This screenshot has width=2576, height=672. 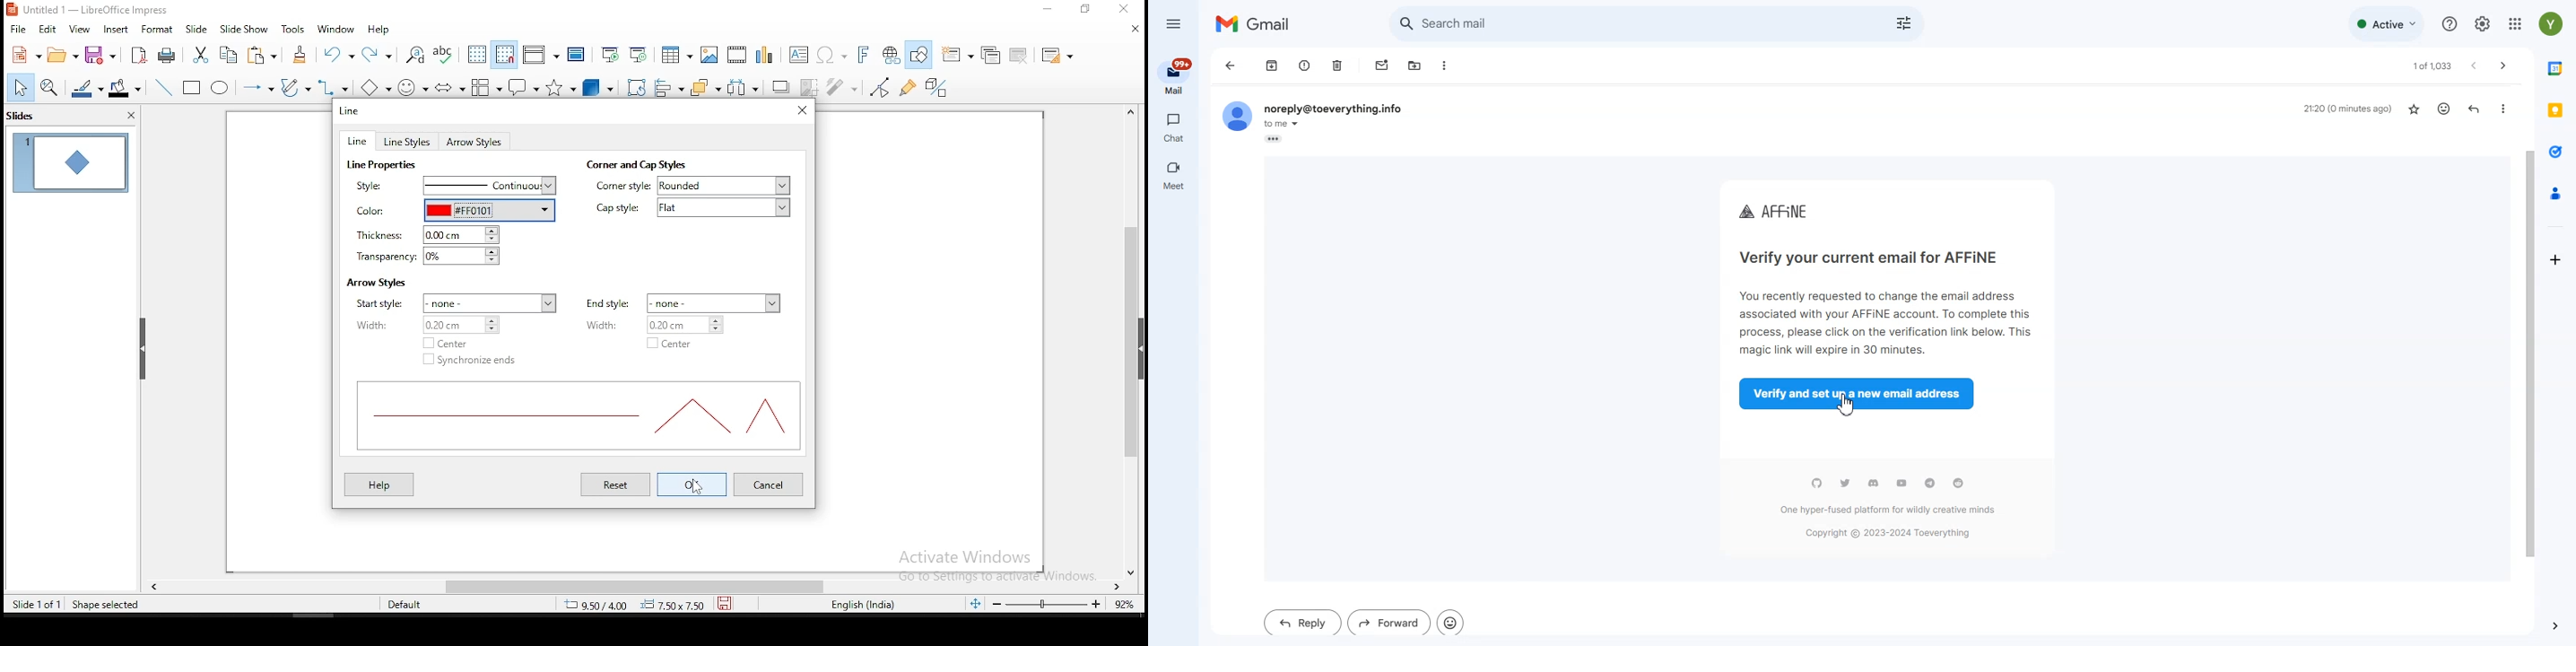 What do you see at coordinates (1305, 66) in the screenshot?
I see `Report spam` at bounding box center [1305, 66].